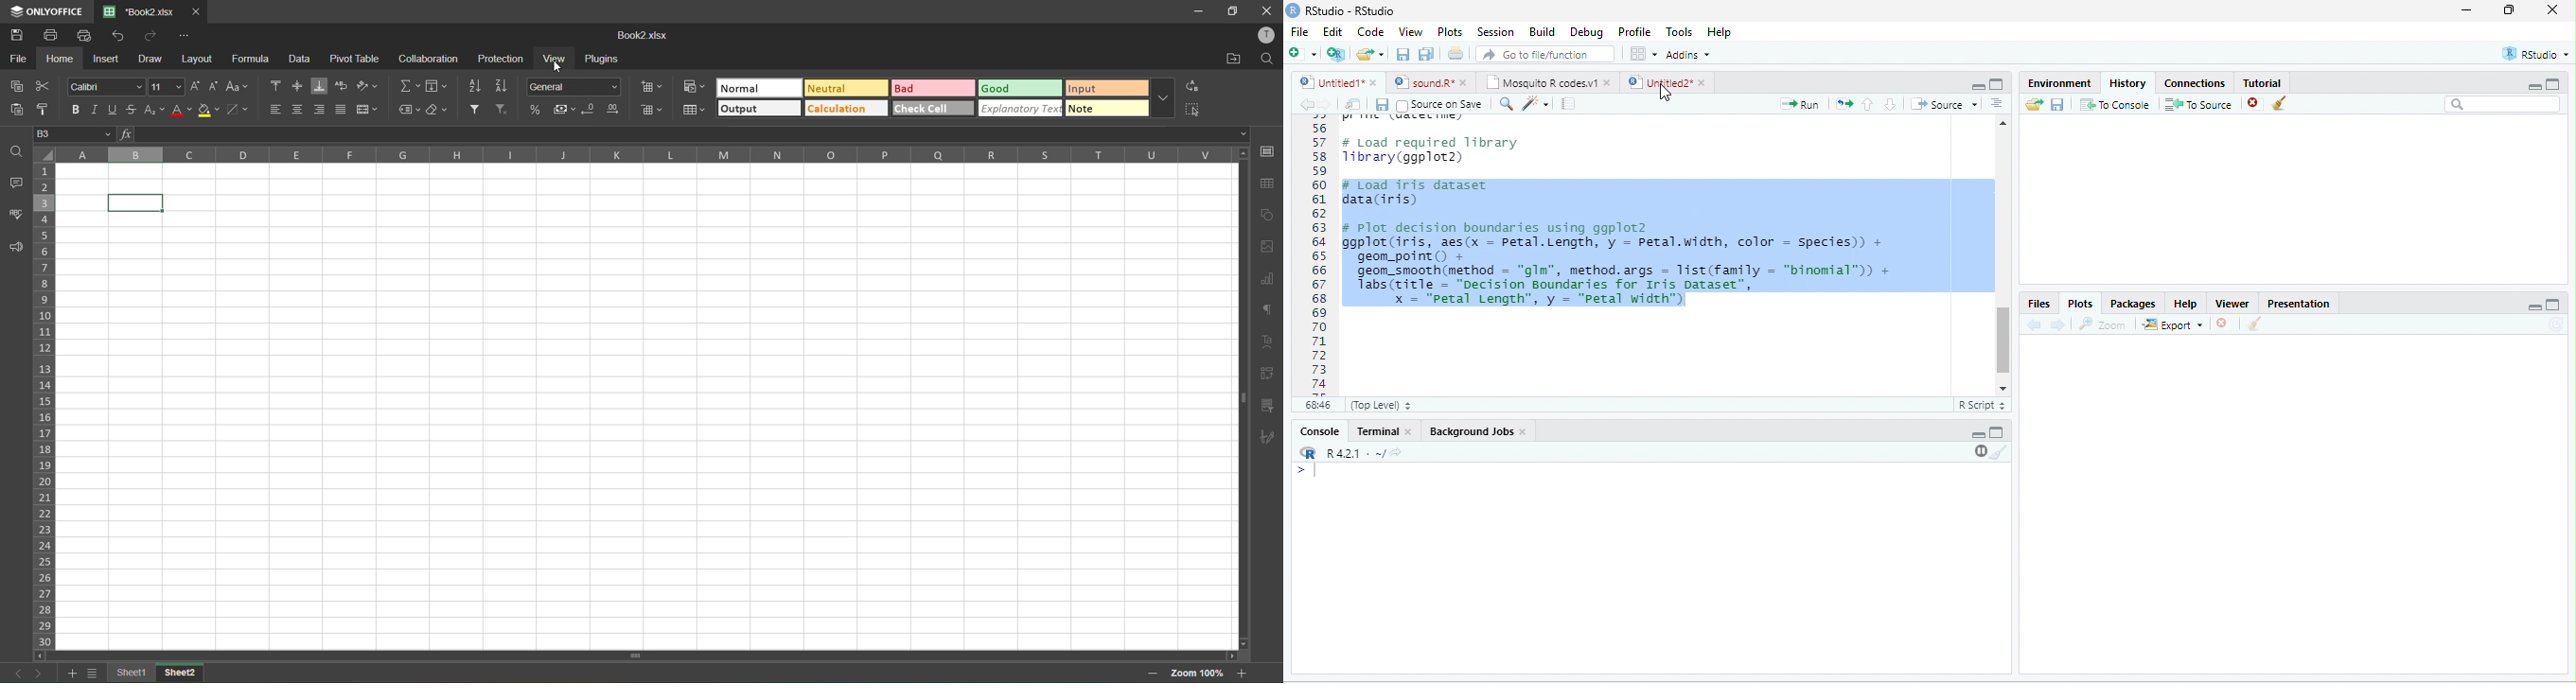 Image resolution: width=2576 pixels, height=700 pixels. What do you see at coordinates (1332, 30) in the screenshot?
I see `Edit` at bounding box center [1332, 30].